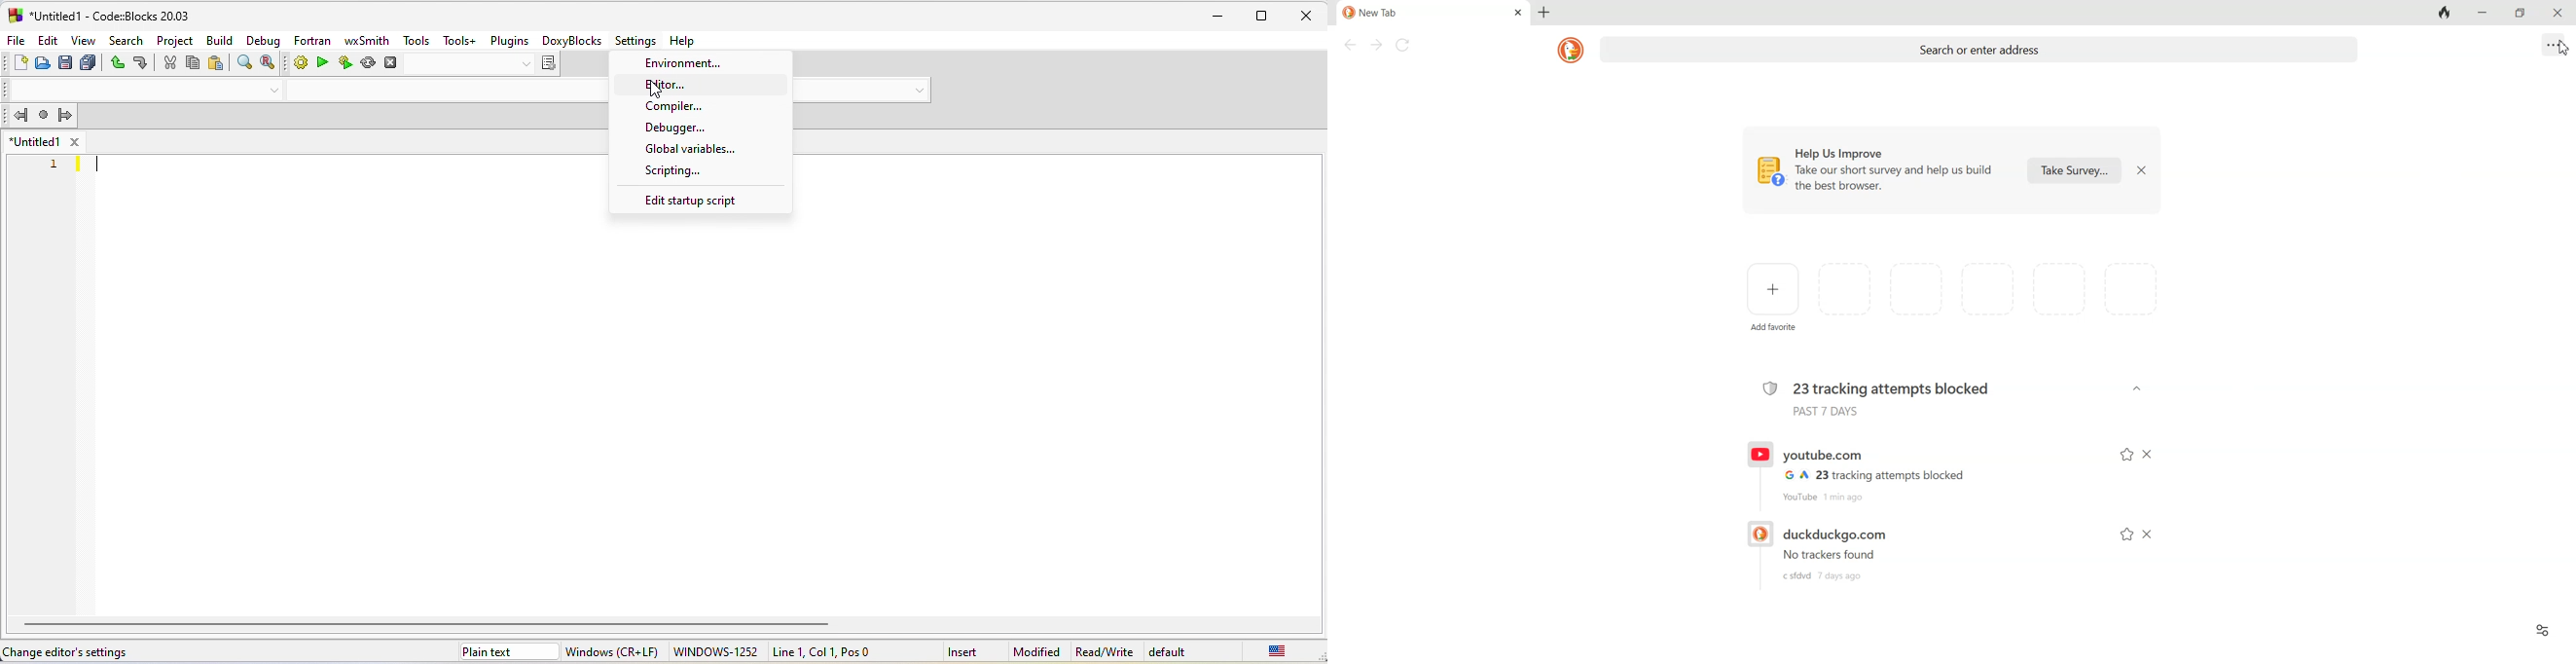 The width and height of the screenshot is (2576, 672). What do you see at coordinates (127, 40) in the screenshot?
I see `search` at bounding box center [127, 40].